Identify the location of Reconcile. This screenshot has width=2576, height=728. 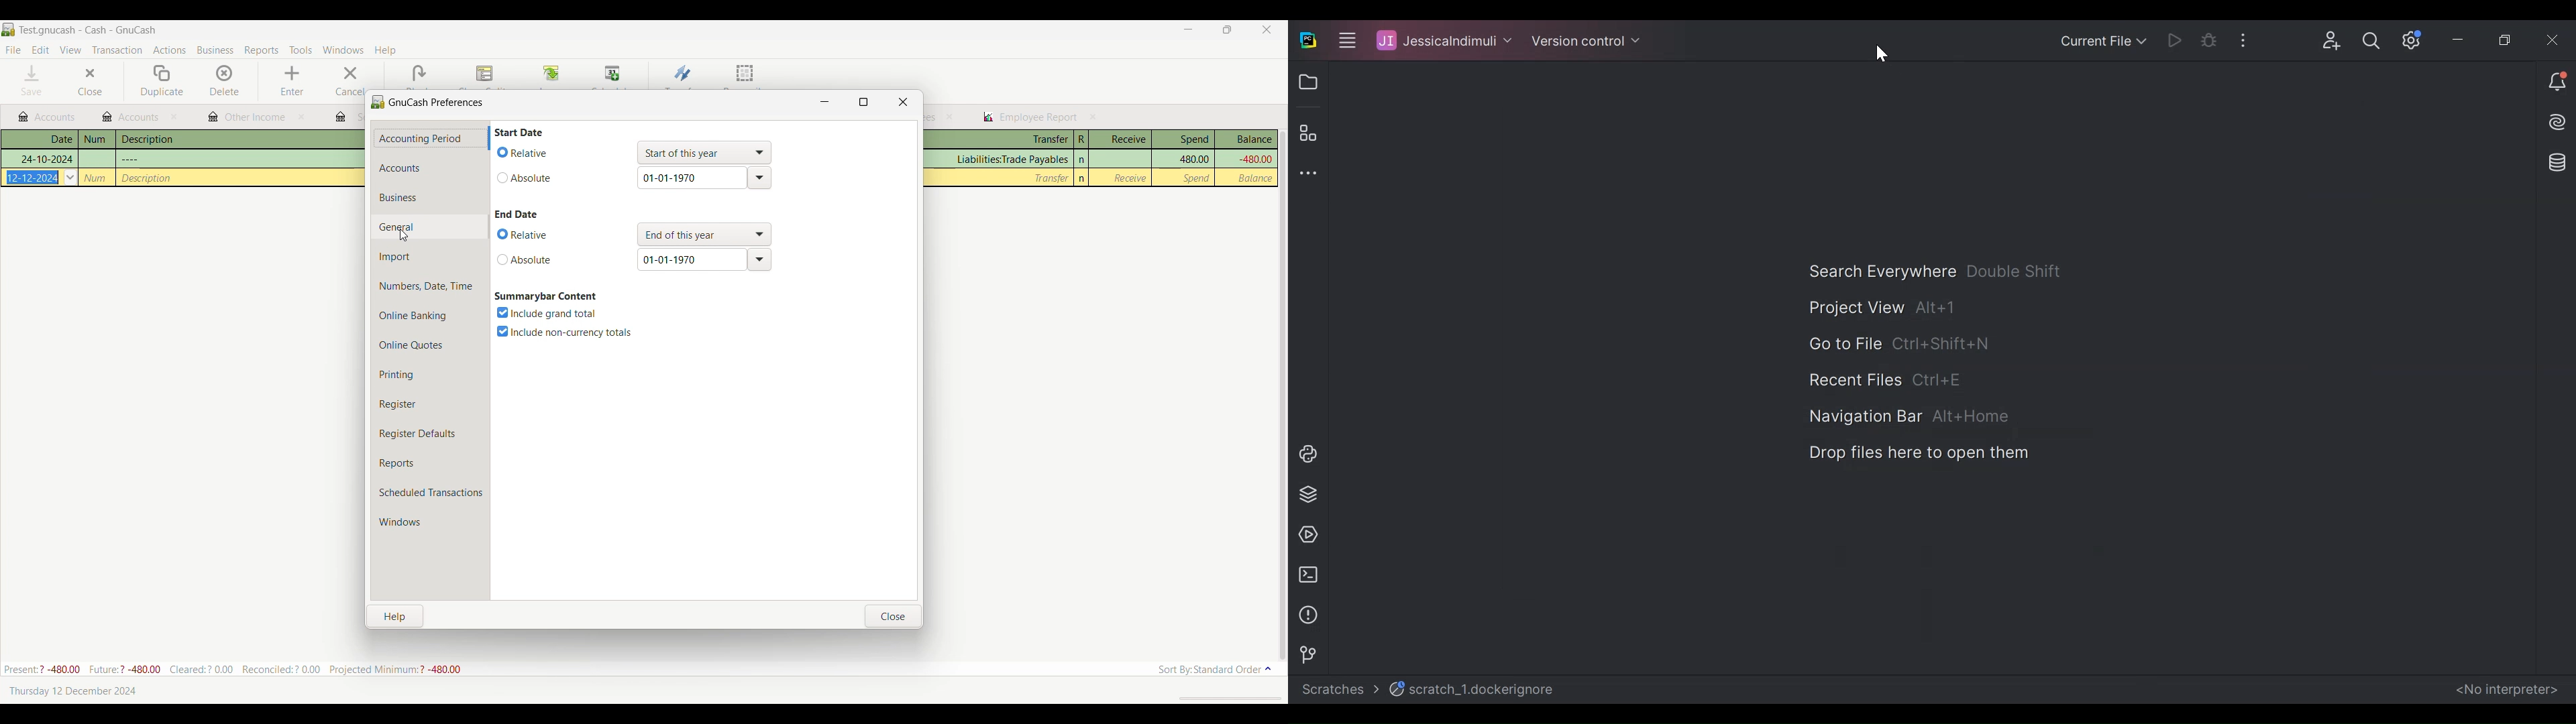
(745, 75).